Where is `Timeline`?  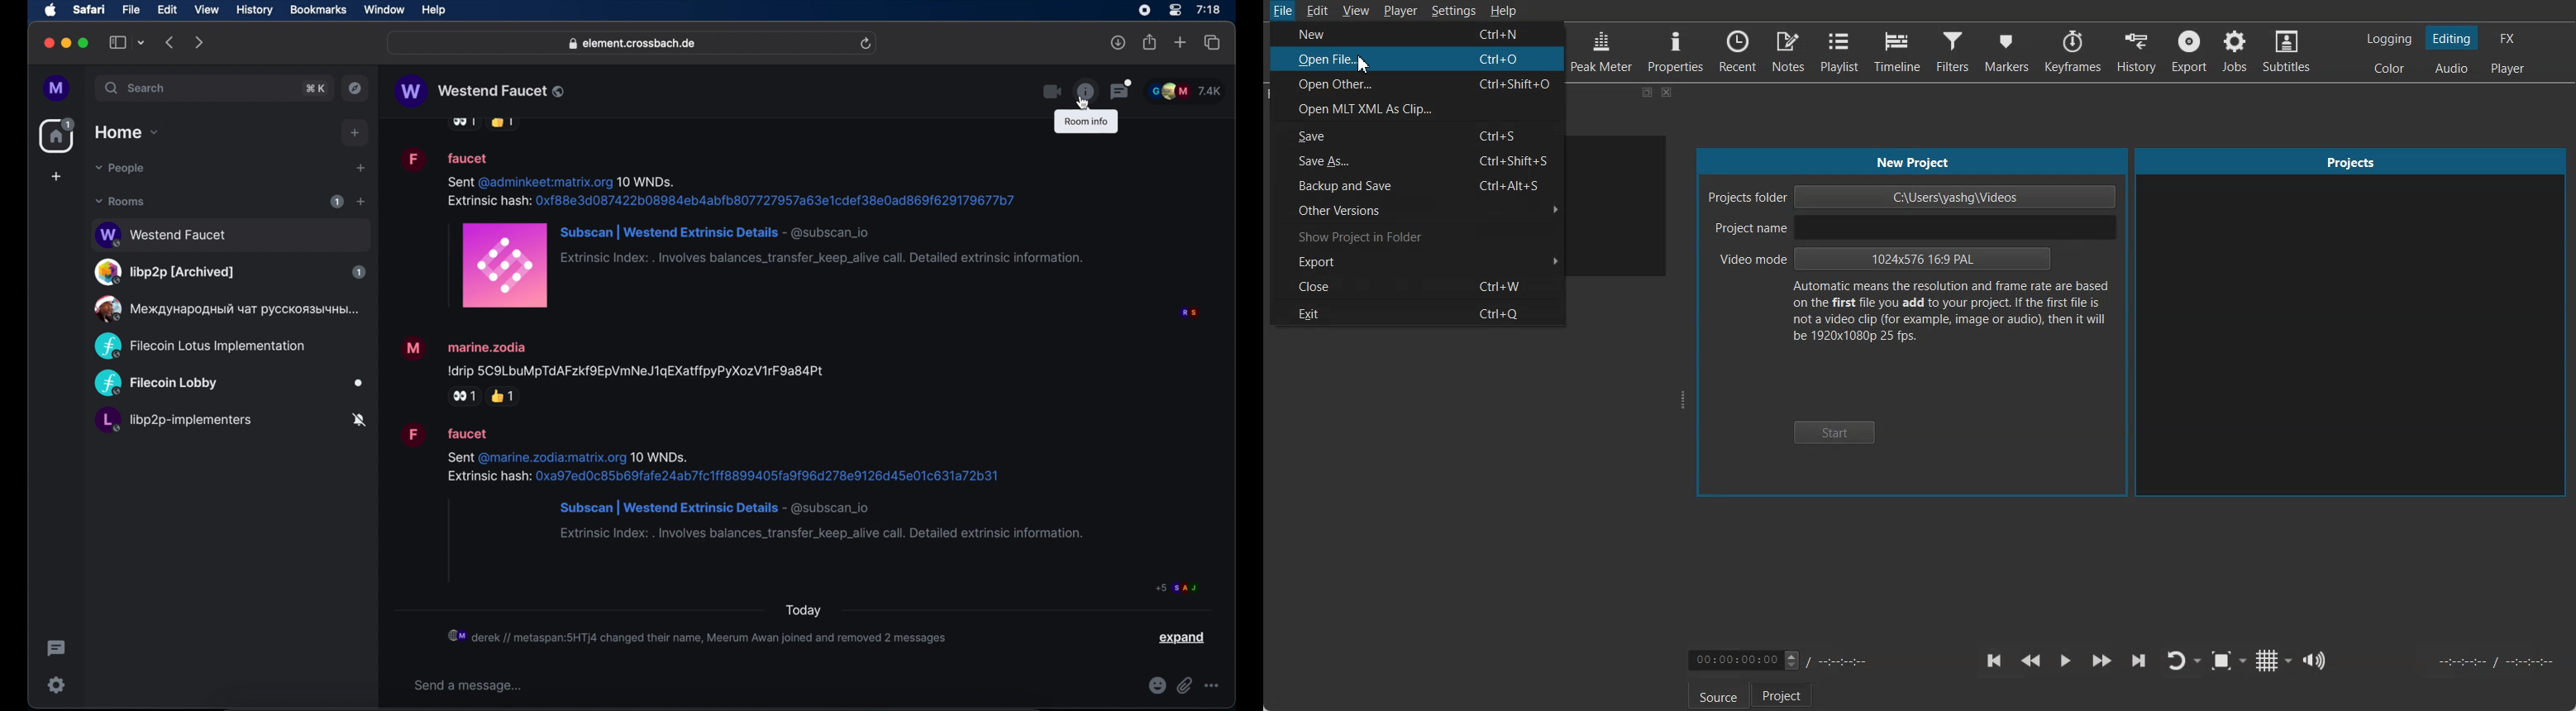
Timeline is located at coordinates (1897, 51).